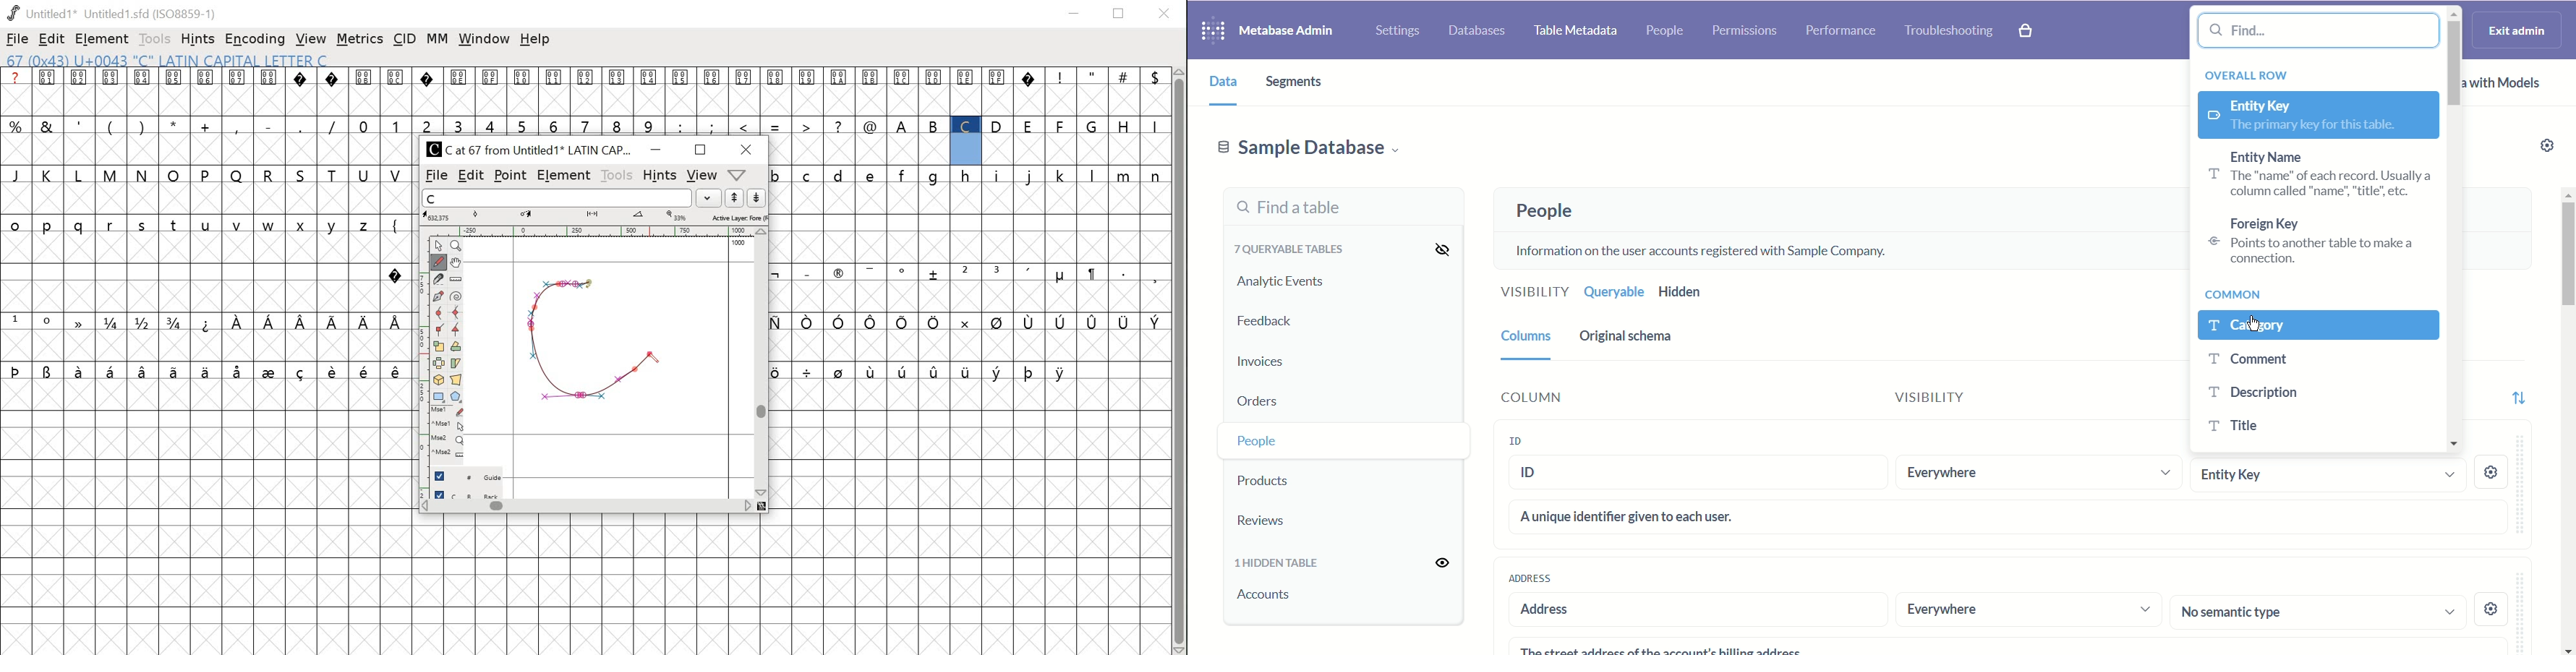 The width and height of the screenshot is (2576, 672). I want to click on Databases, so click(1479, 28).